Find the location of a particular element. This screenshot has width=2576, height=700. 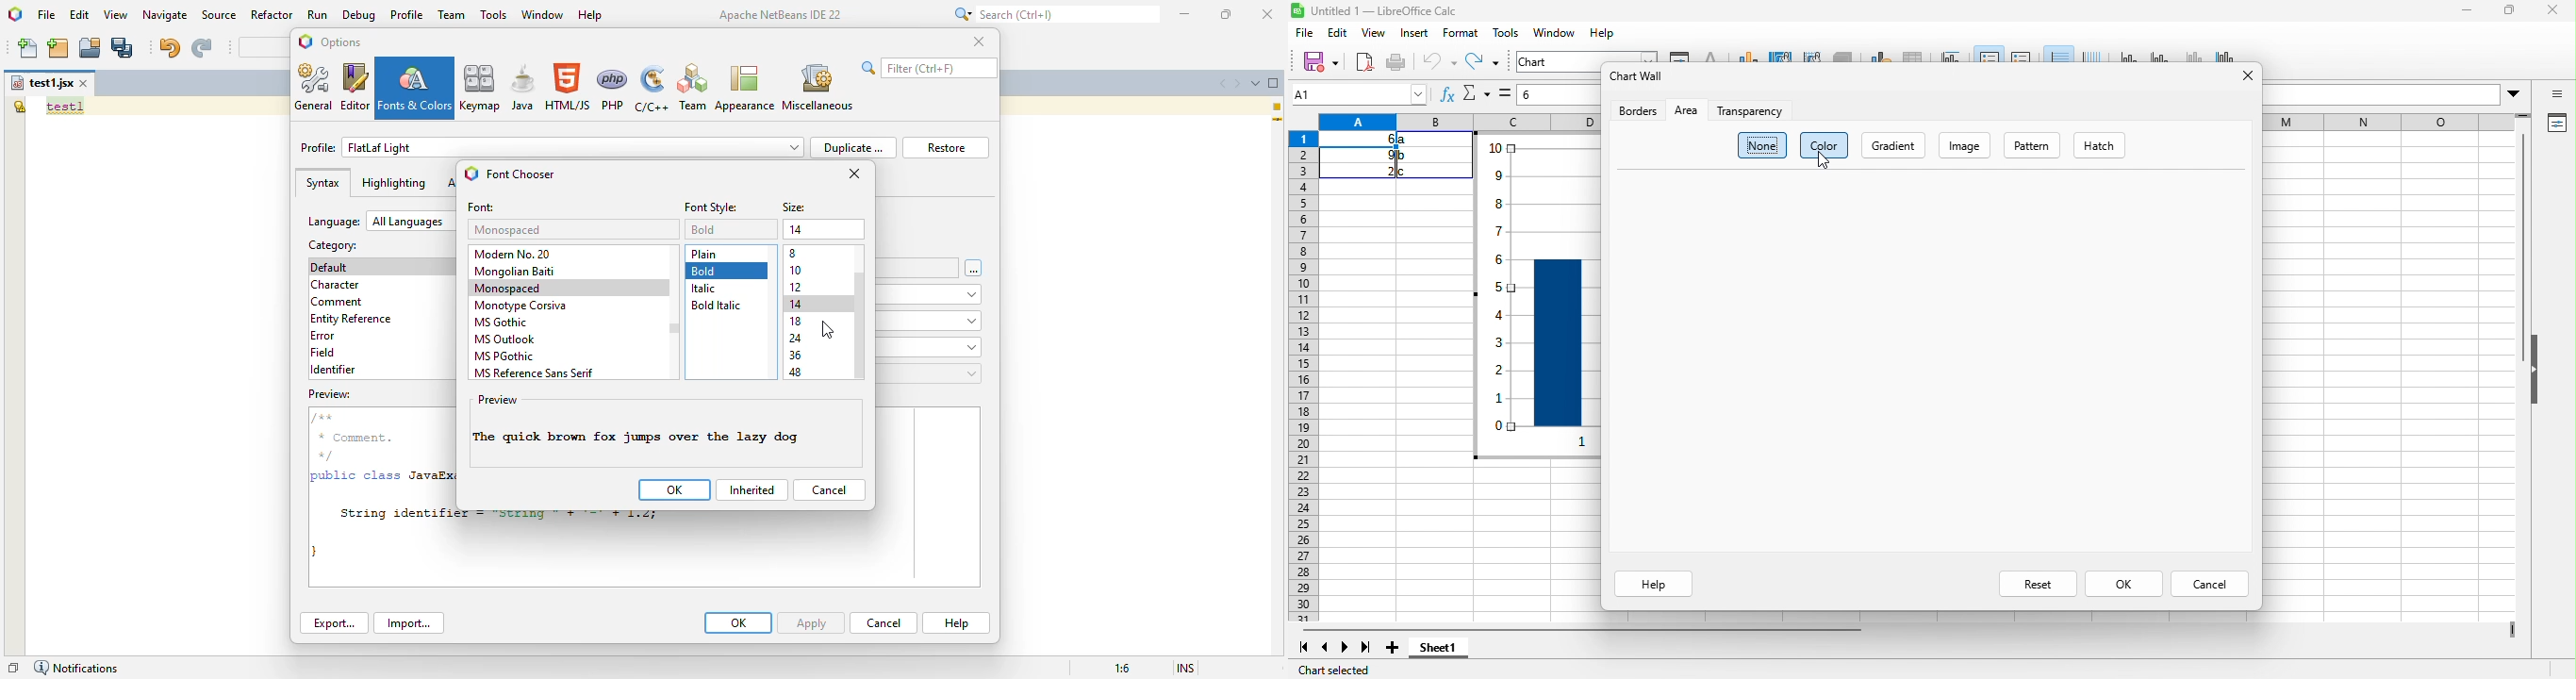

refactor is located at coordinates (272, 15).